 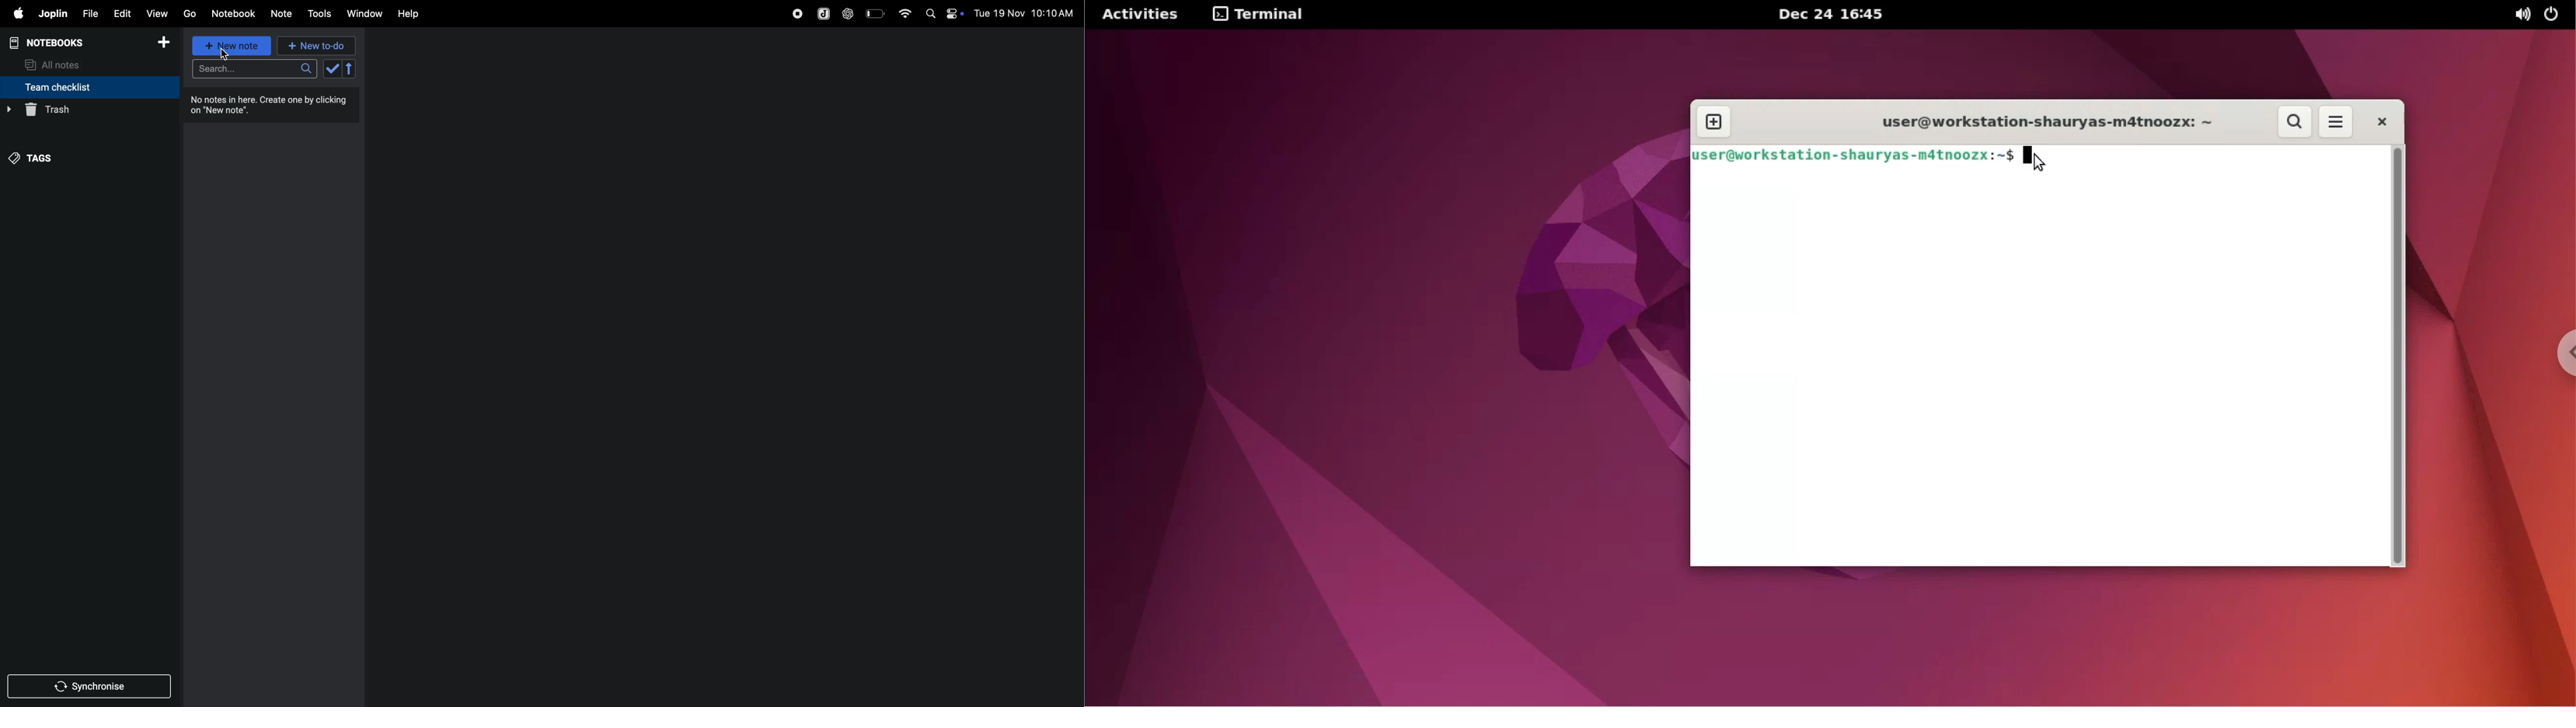 I want to click on battery, so click(x=875, y=13).